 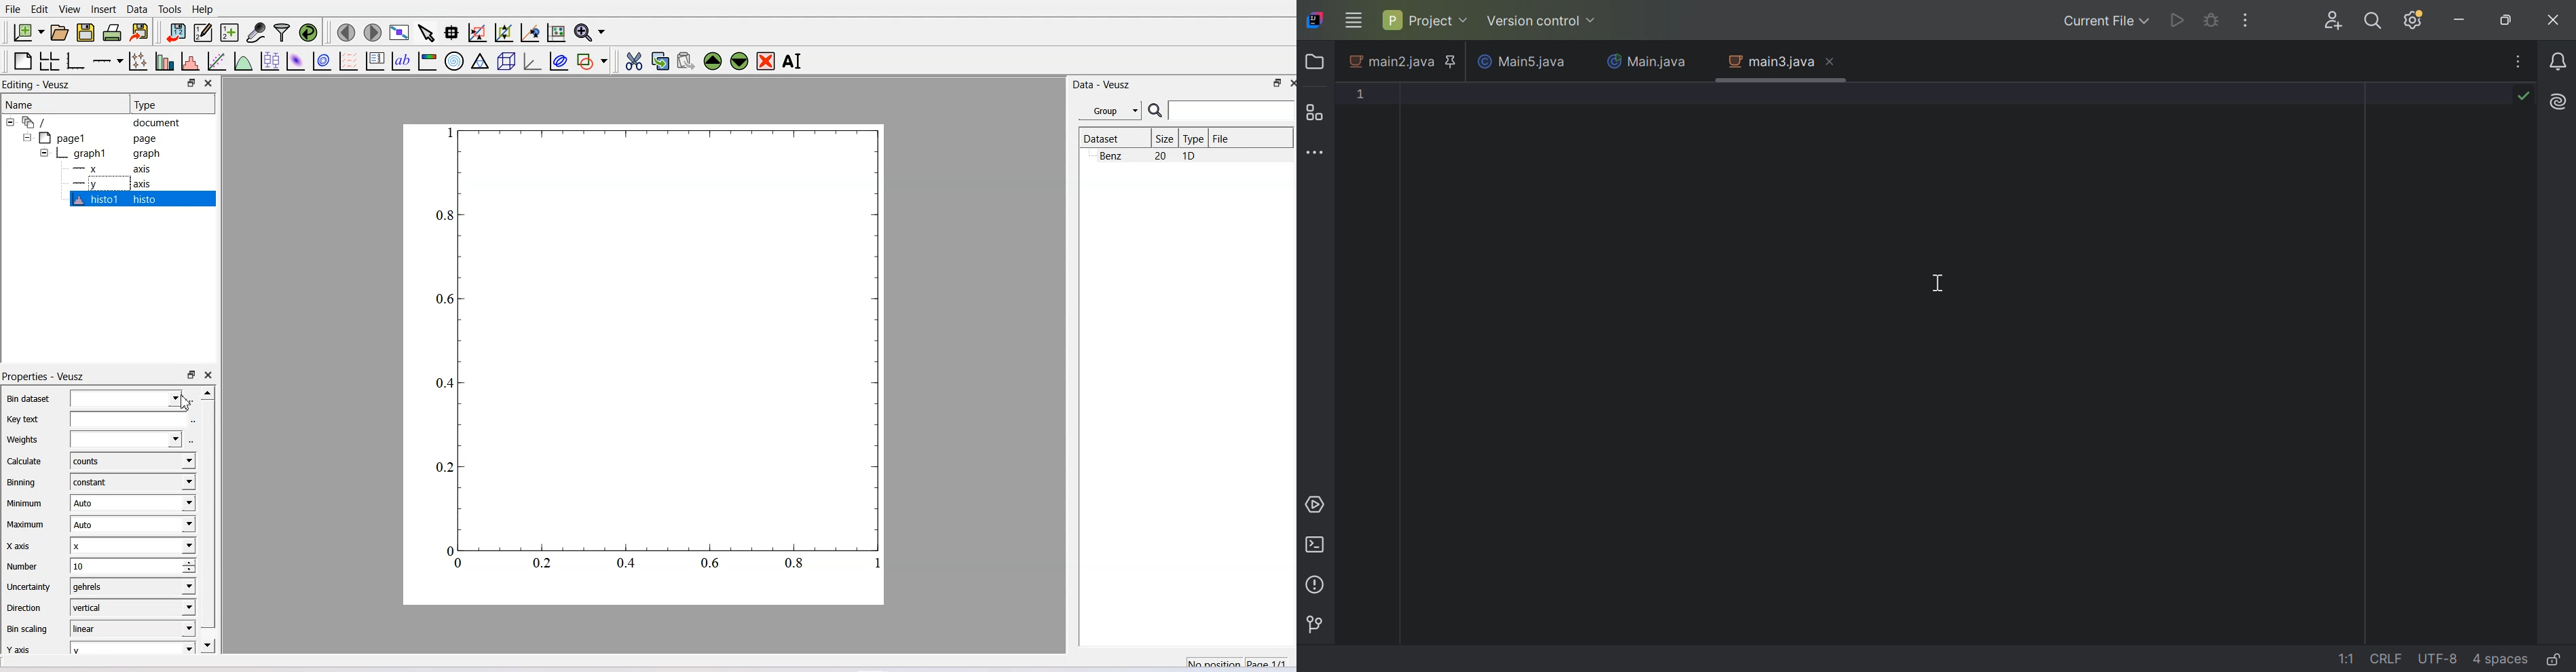 I want to click on Version control, so click(x=1539, y=22).